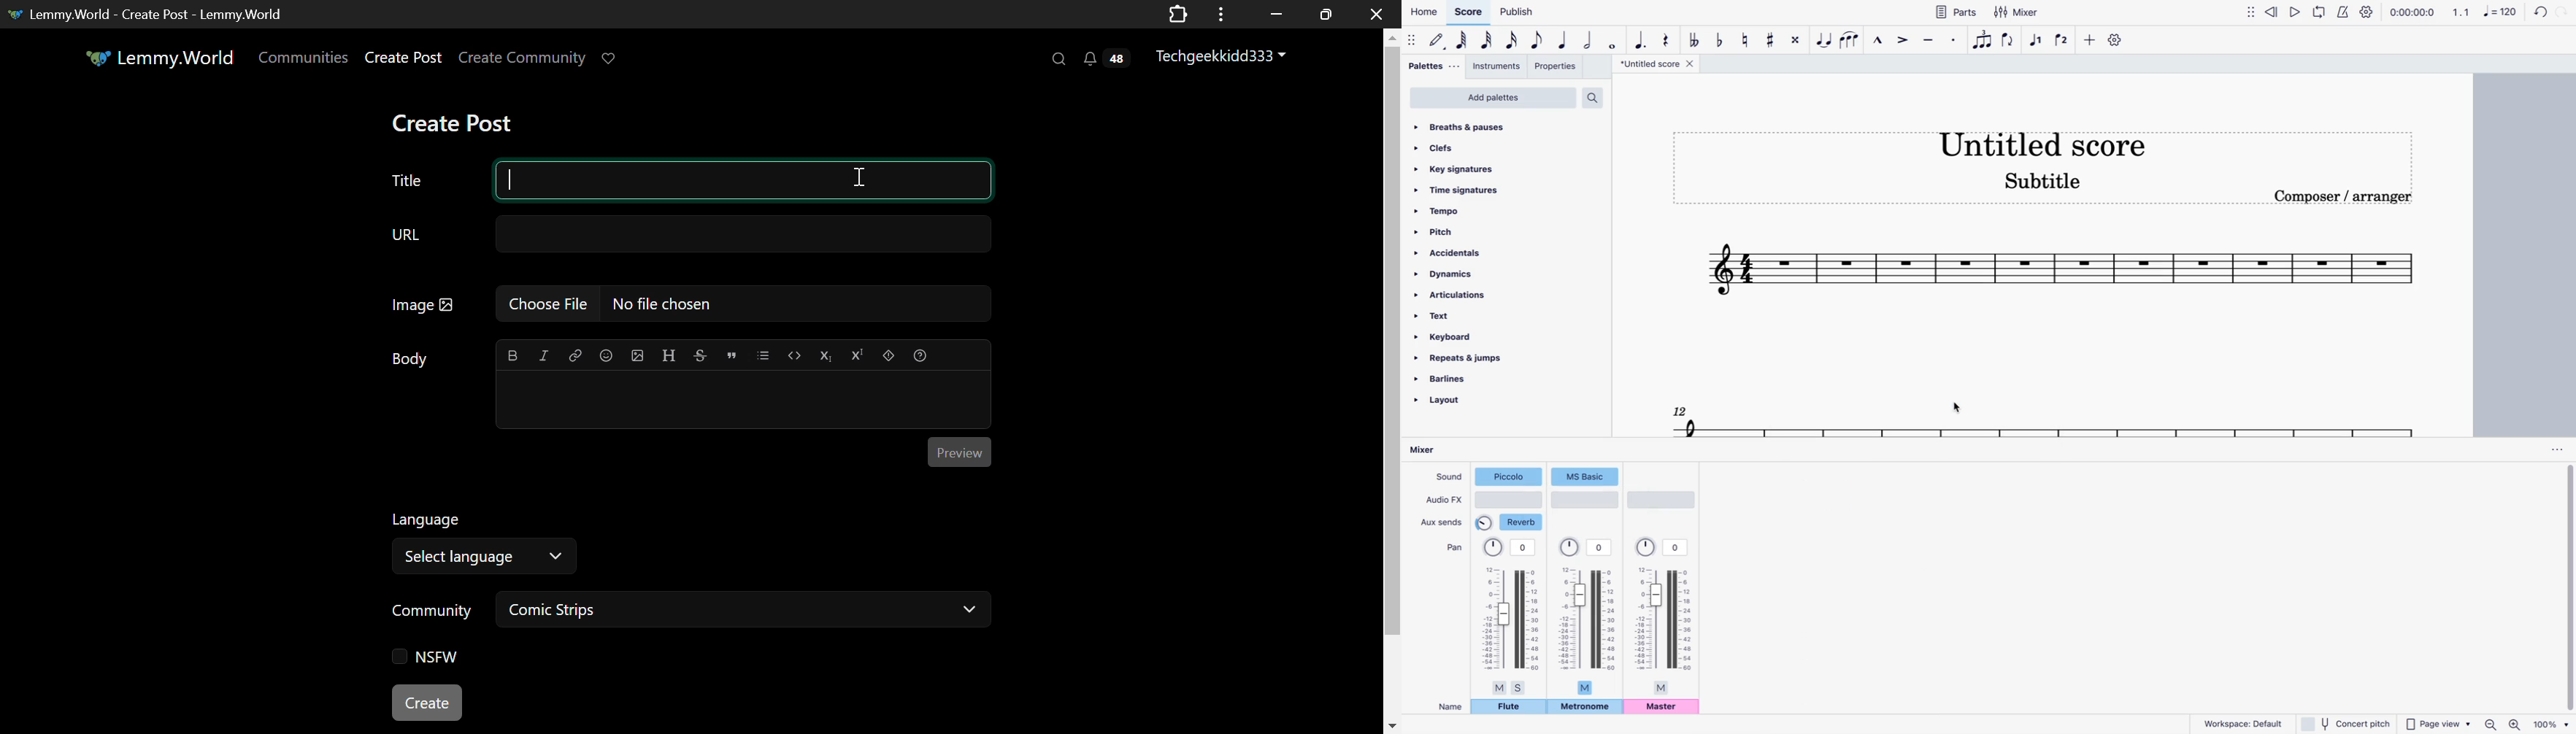 The height and width of the screenshot is (756, 2576). Describe the element at coordinates (2041, 141) in the screenshot. I see `score title` at that location.